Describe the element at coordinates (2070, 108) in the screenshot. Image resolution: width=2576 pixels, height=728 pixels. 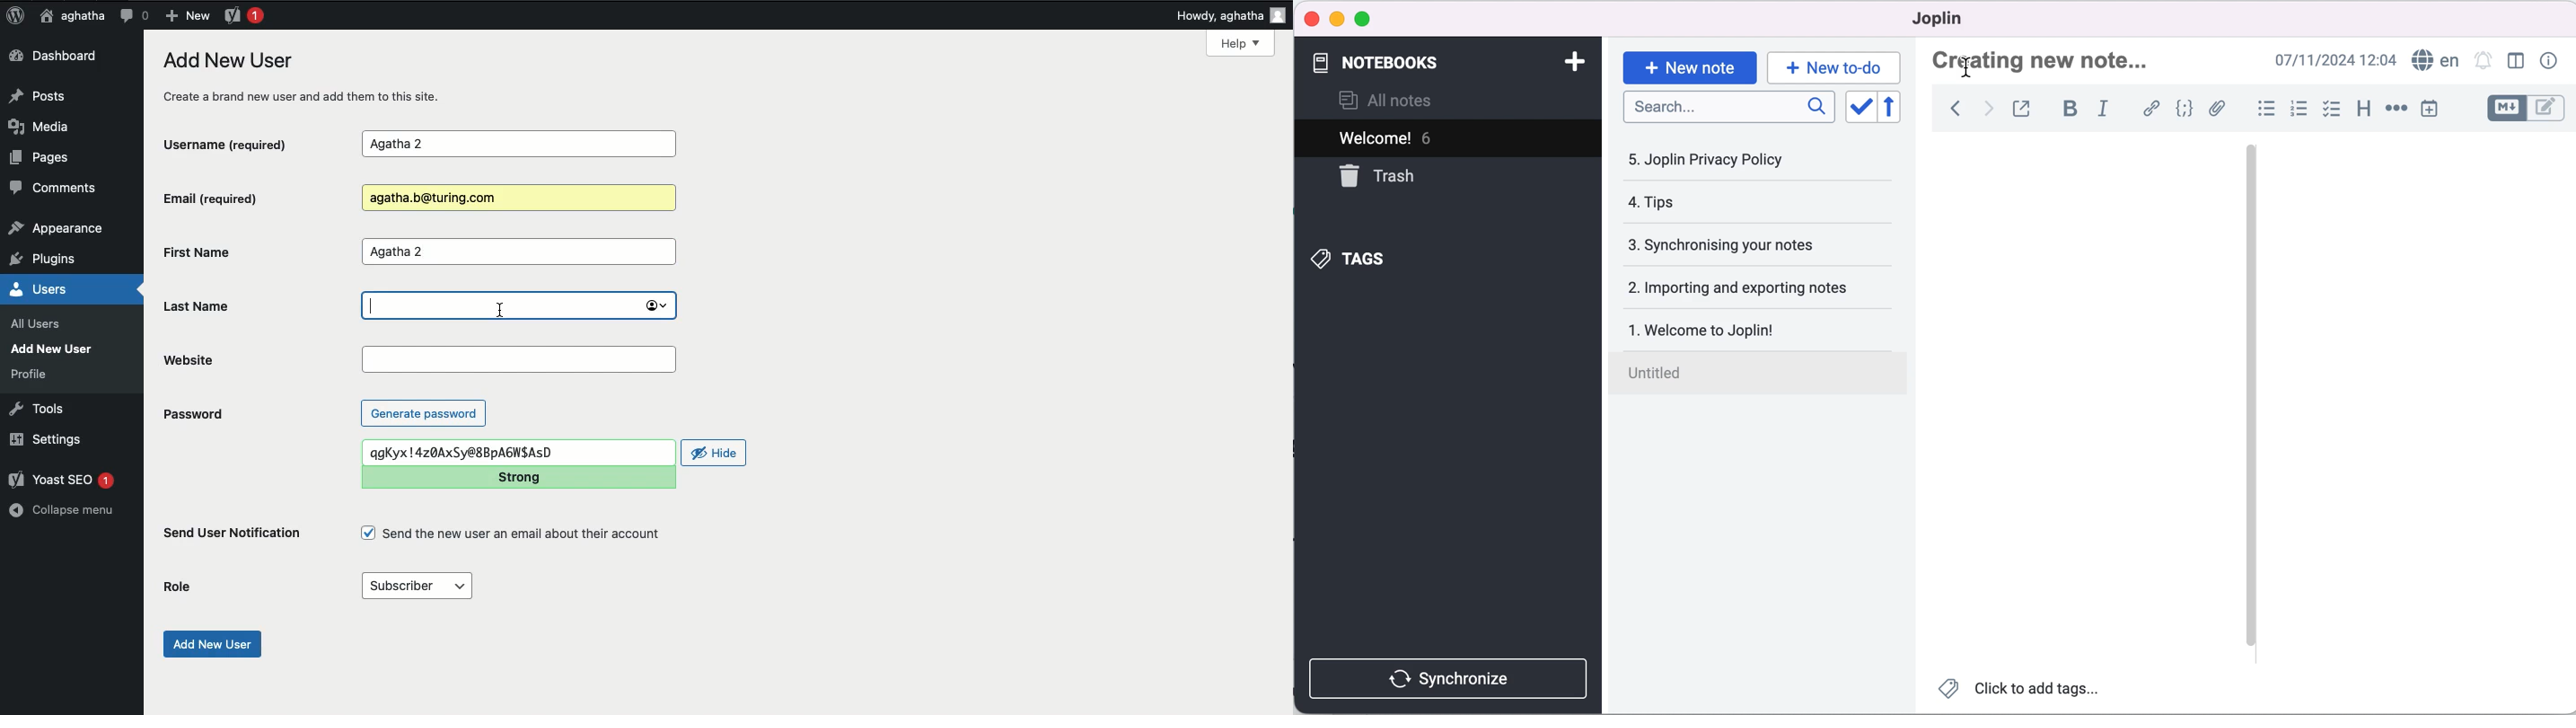
I see `bold` at that location.